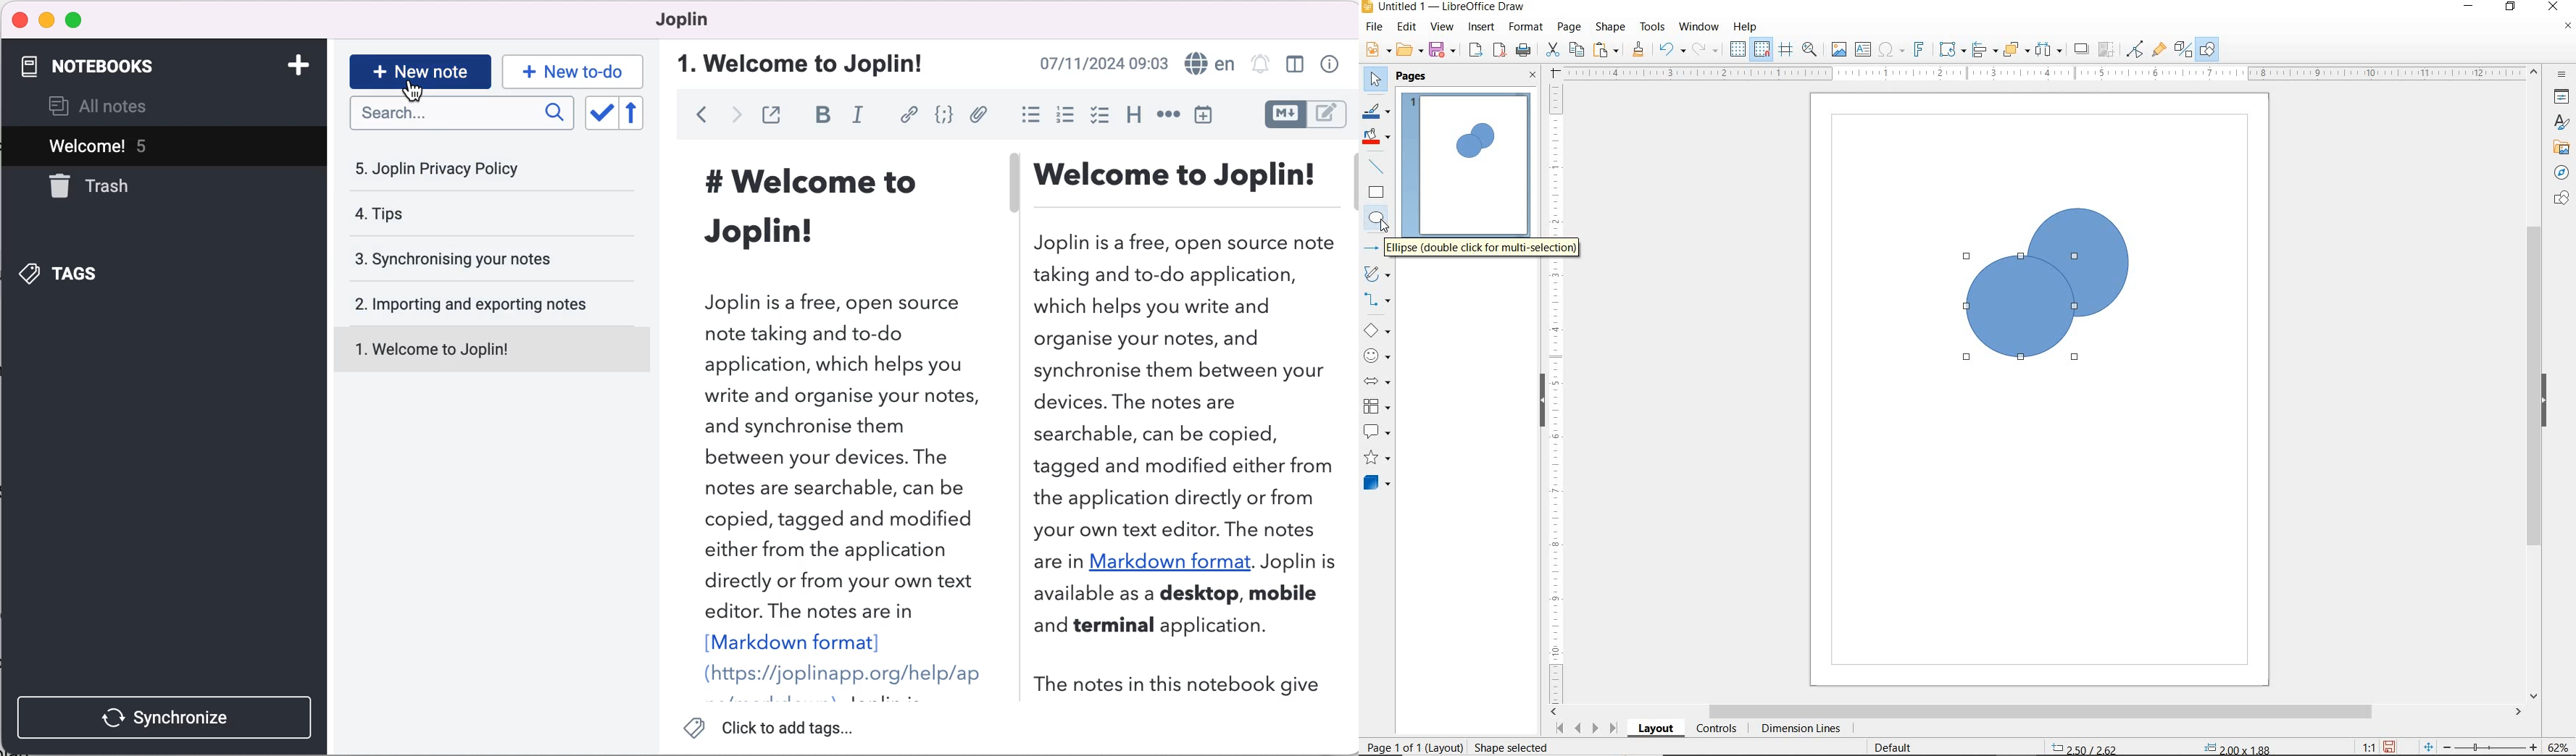 The image size is (2576, 756). Describe the element at coordinates (637, 114) in the screenshot. I see `reverse sort order` at that location.